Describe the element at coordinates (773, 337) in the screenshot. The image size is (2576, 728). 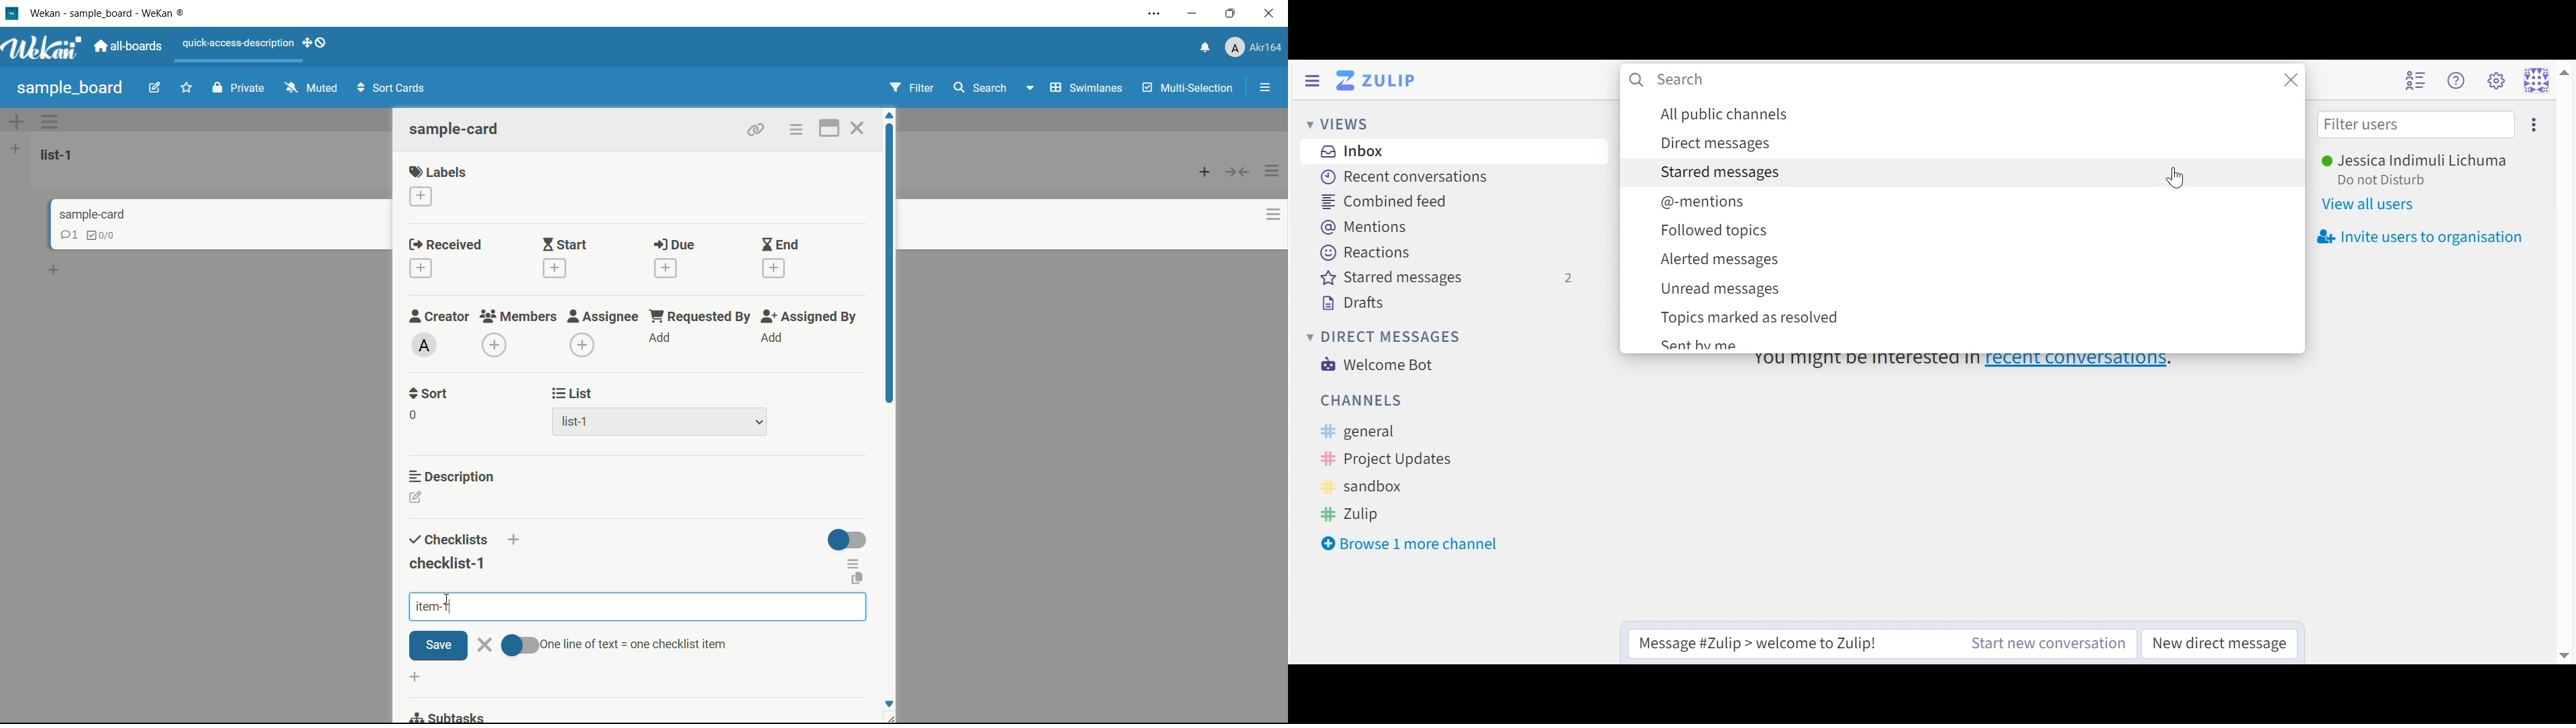
I see `add` at that location.